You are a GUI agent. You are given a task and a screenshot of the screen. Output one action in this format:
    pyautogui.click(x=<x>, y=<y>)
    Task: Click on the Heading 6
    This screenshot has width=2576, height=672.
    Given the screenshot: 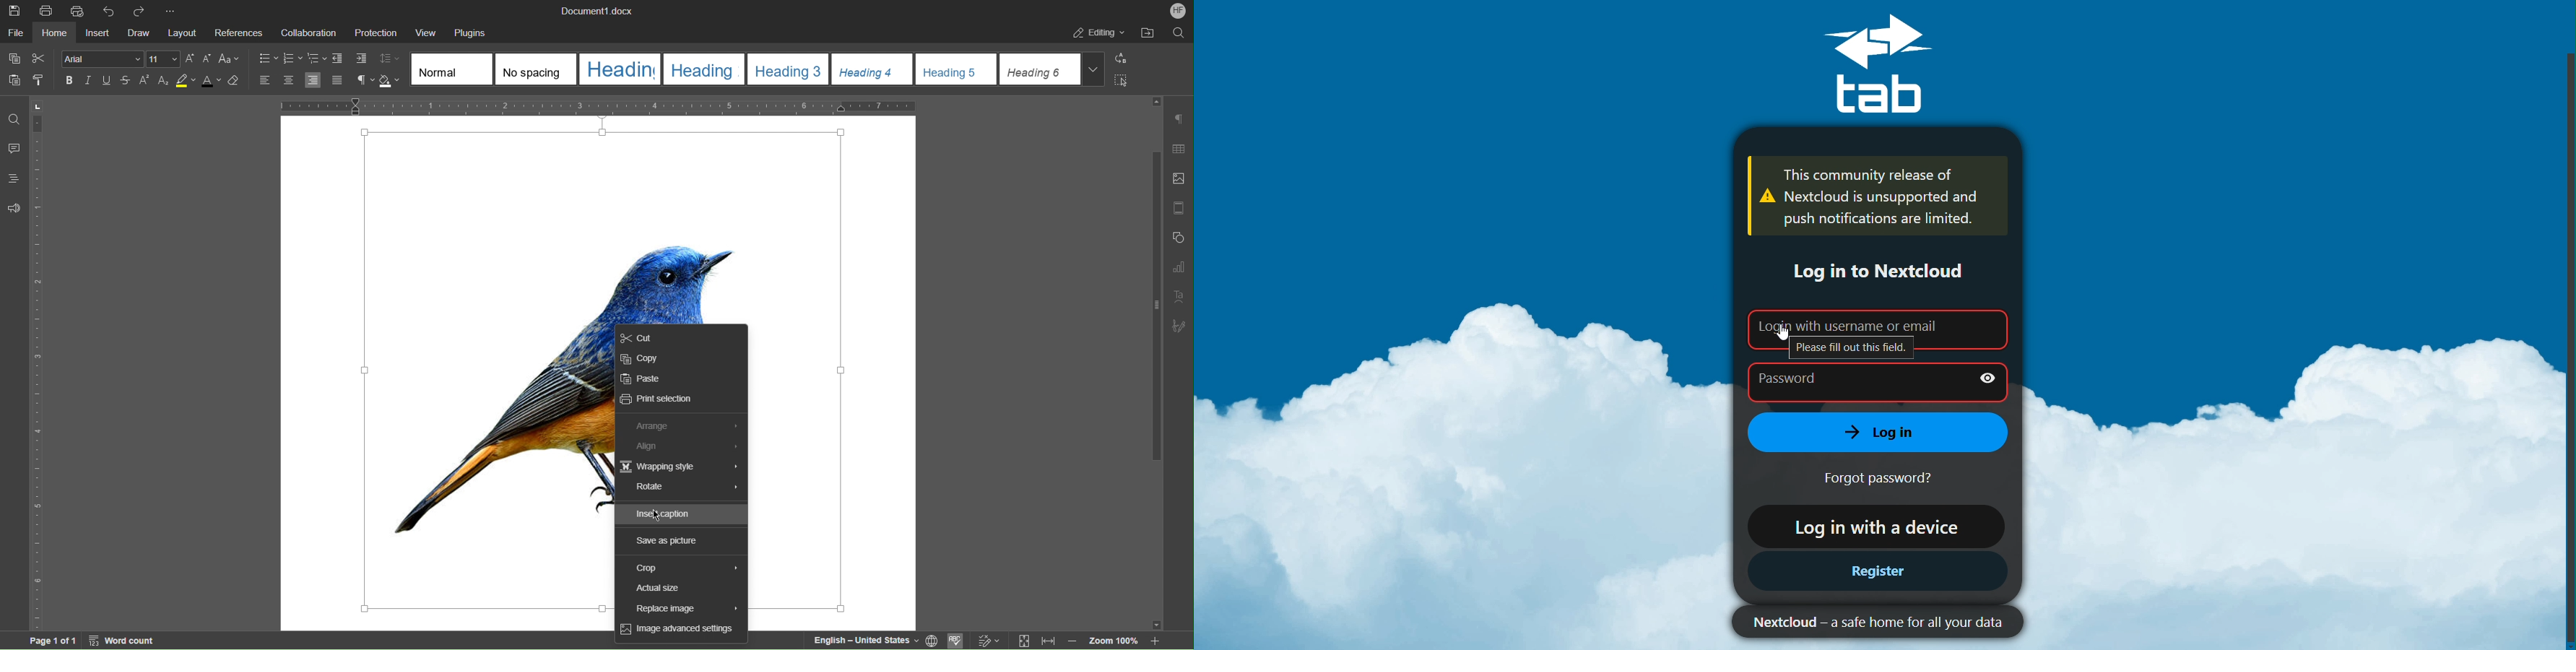 What is the action you would take?
    pyautogui.click(x=1039, y=68)
    